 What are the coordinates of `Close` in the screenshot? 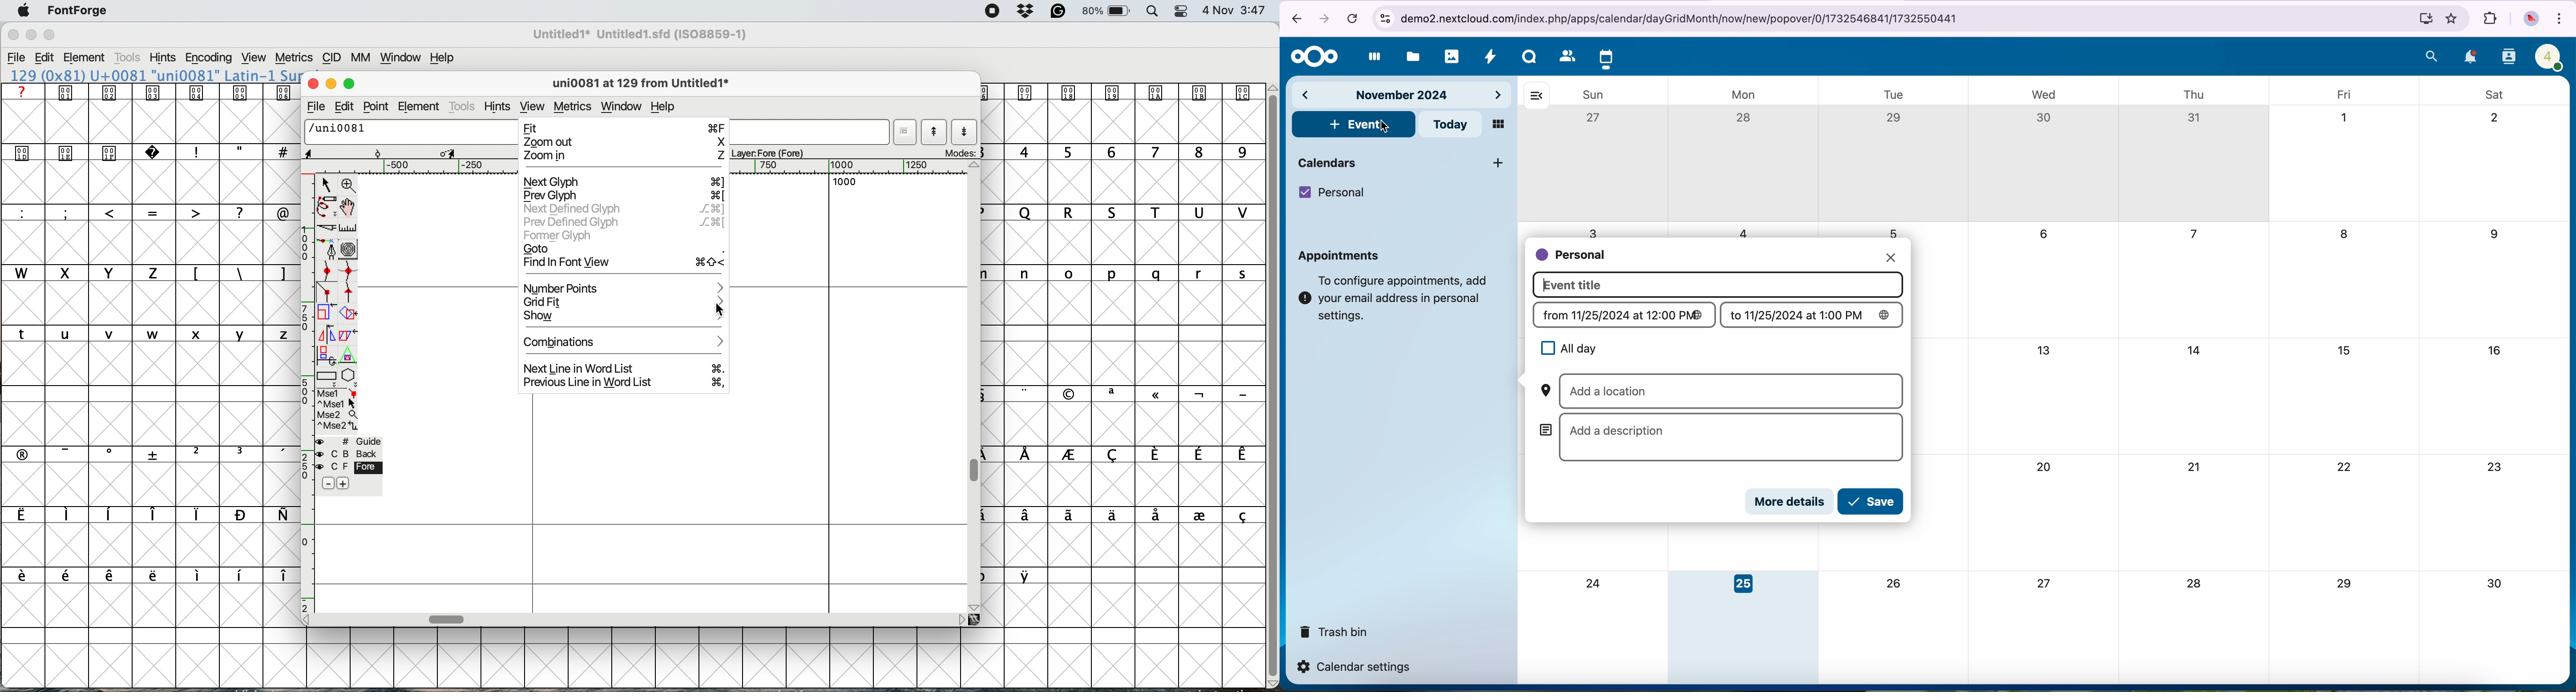 It's located at (13, 35).